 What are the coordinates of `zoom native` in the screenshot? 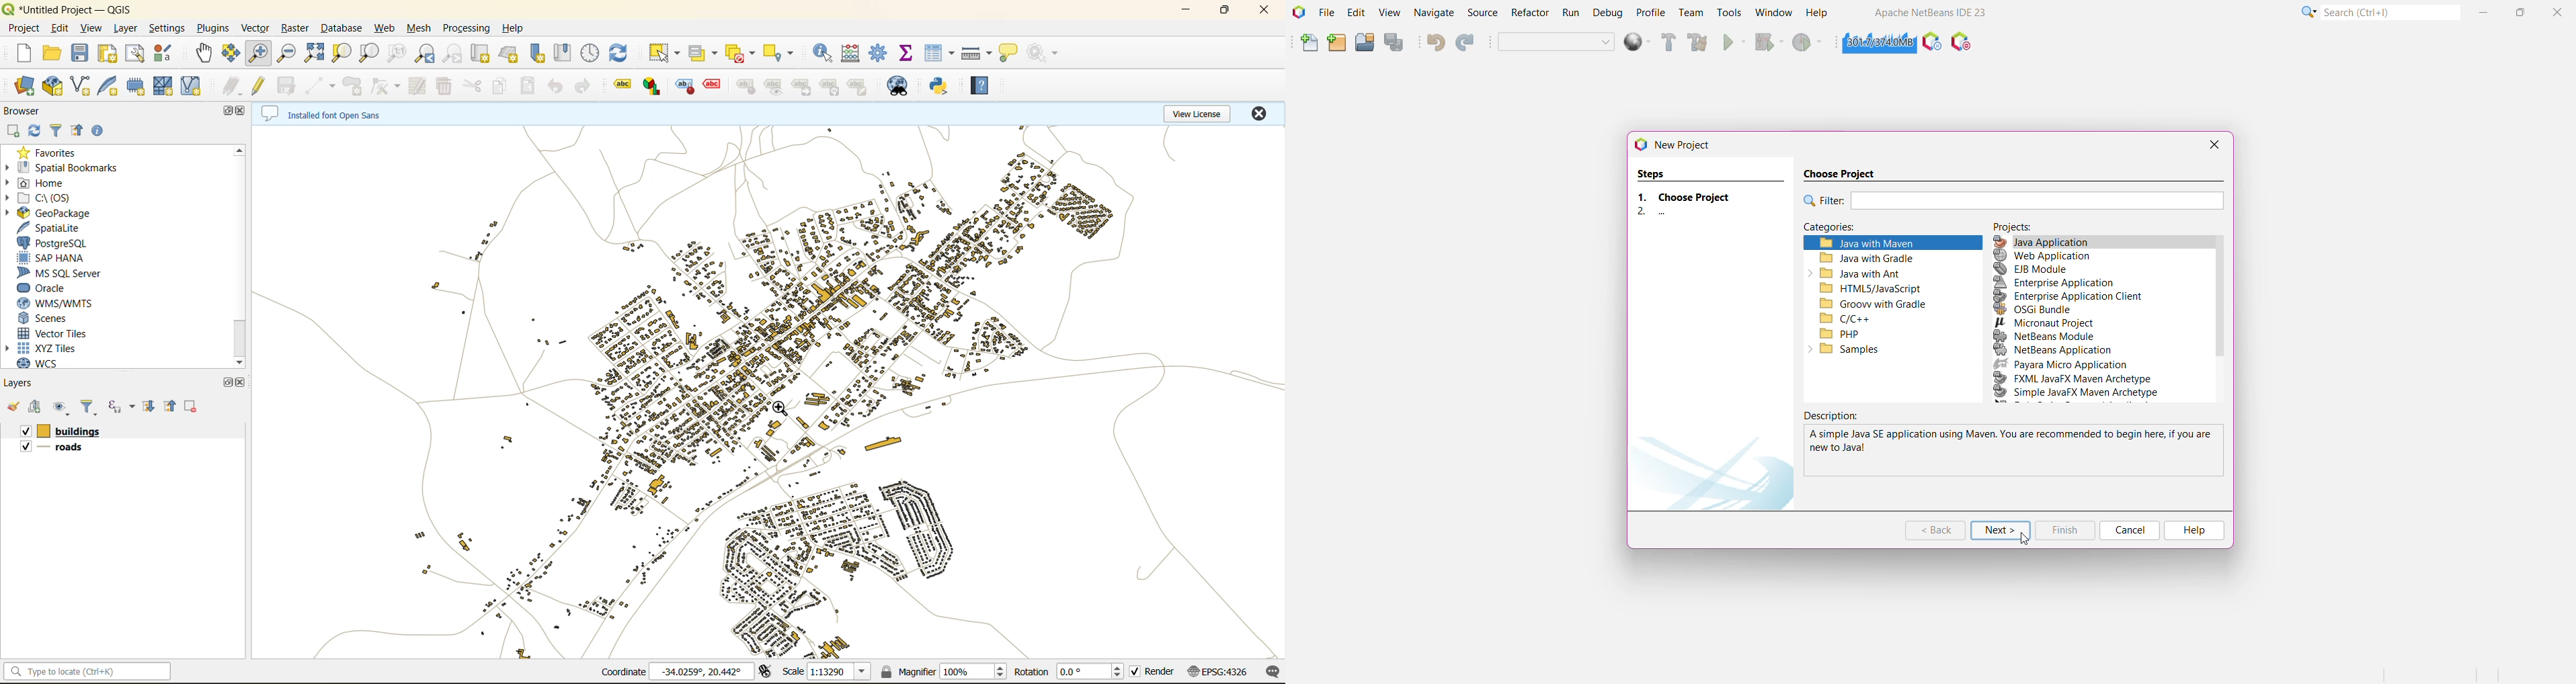 It's located at (396, 54).